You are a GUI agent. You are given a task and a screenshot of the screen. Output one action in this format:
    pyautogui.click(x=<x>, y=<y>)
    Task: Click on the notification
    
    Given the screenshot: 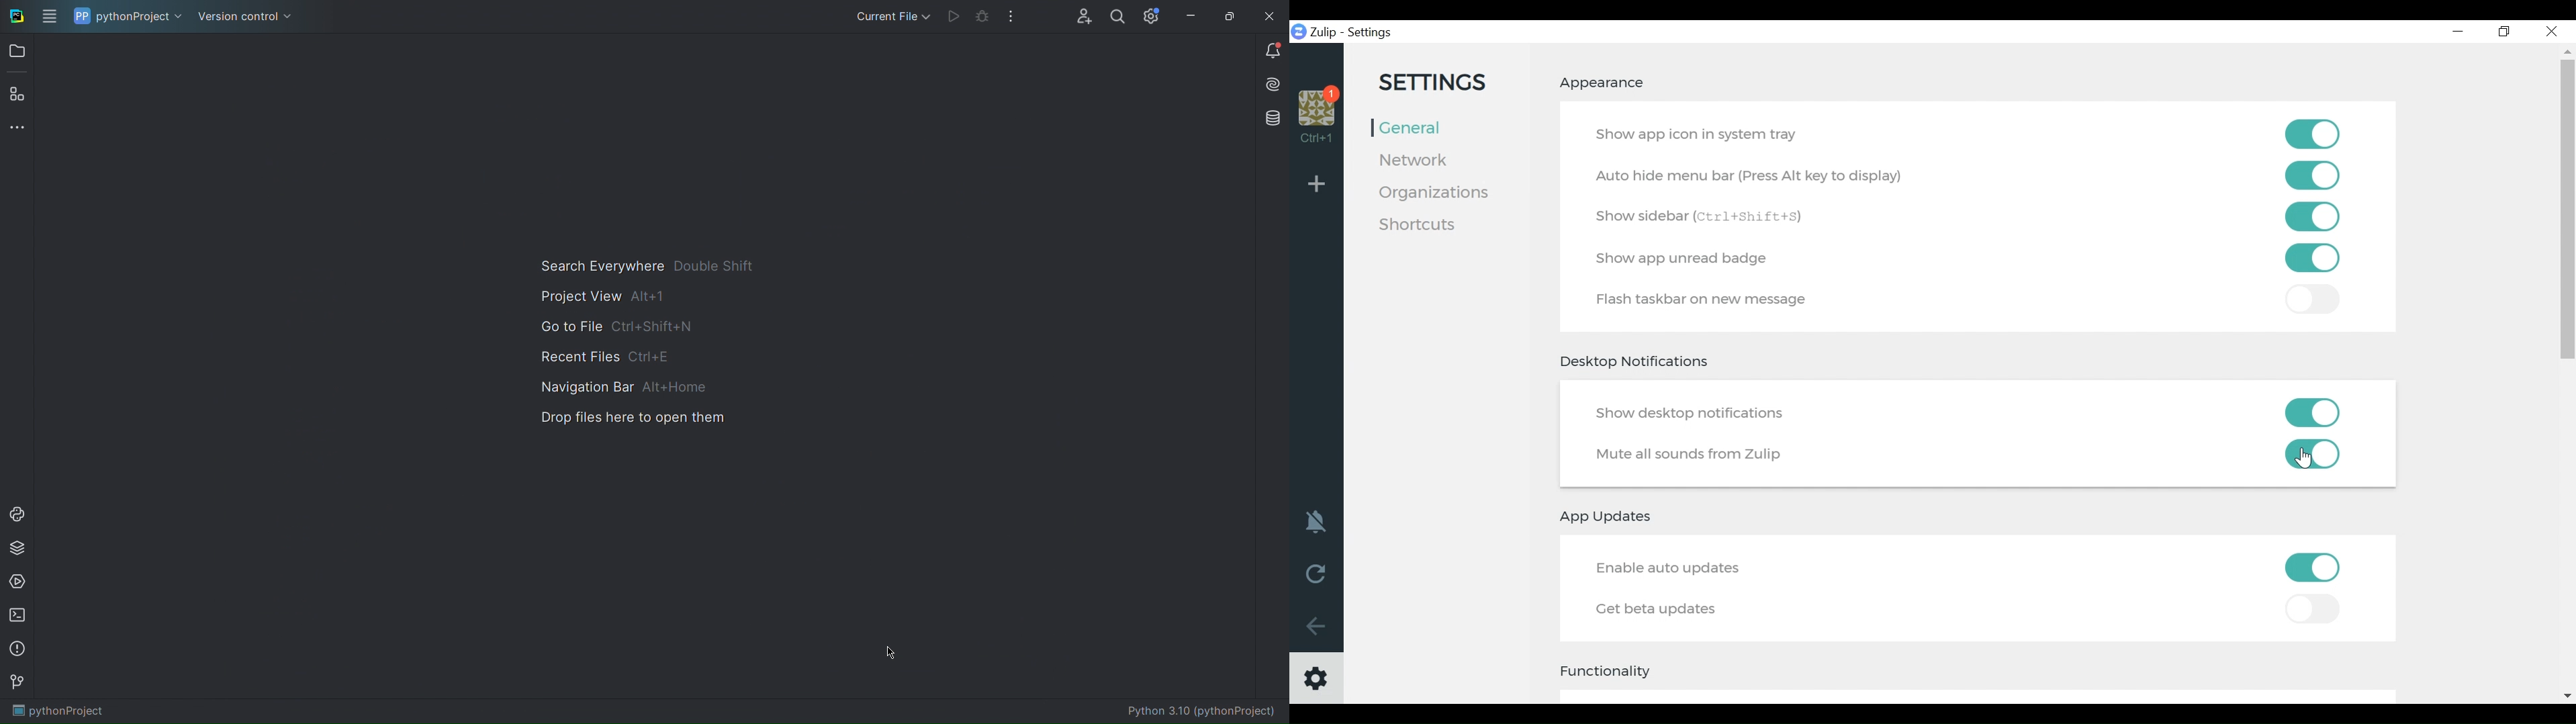 What is the action you would take?
    pyautogui.click(x=1317, y=520)
    